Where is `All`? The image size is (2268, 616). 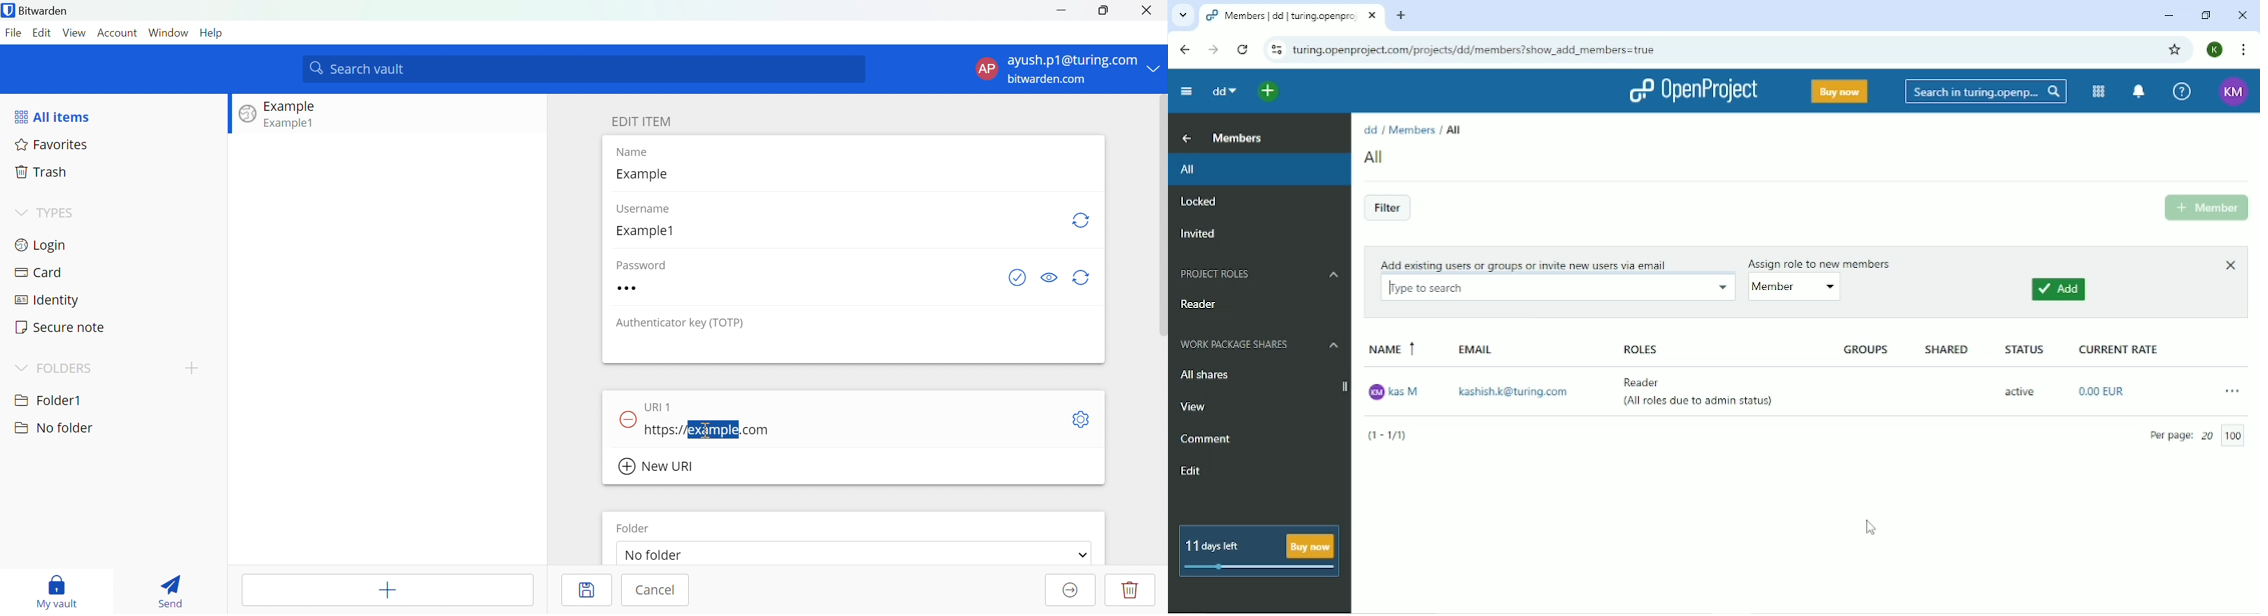
All is located at coordinates (1258, 170).